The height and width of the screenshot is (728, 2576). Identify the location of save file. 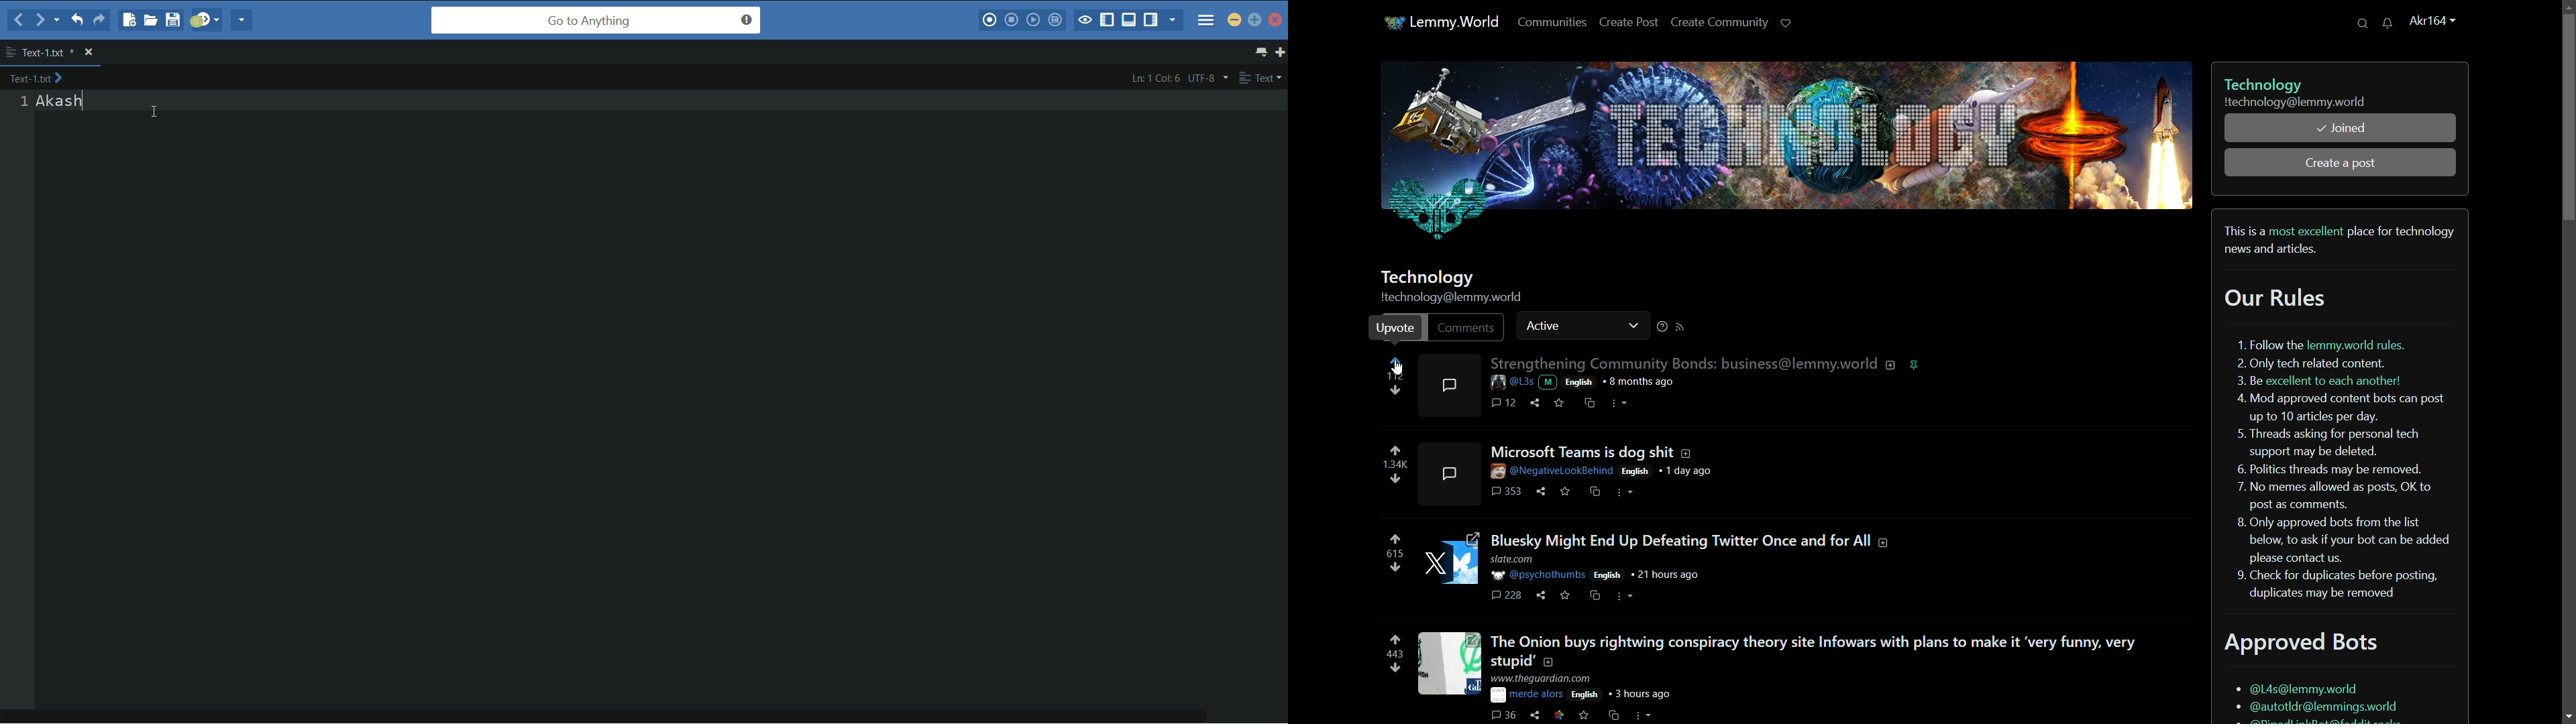
(172, 19).